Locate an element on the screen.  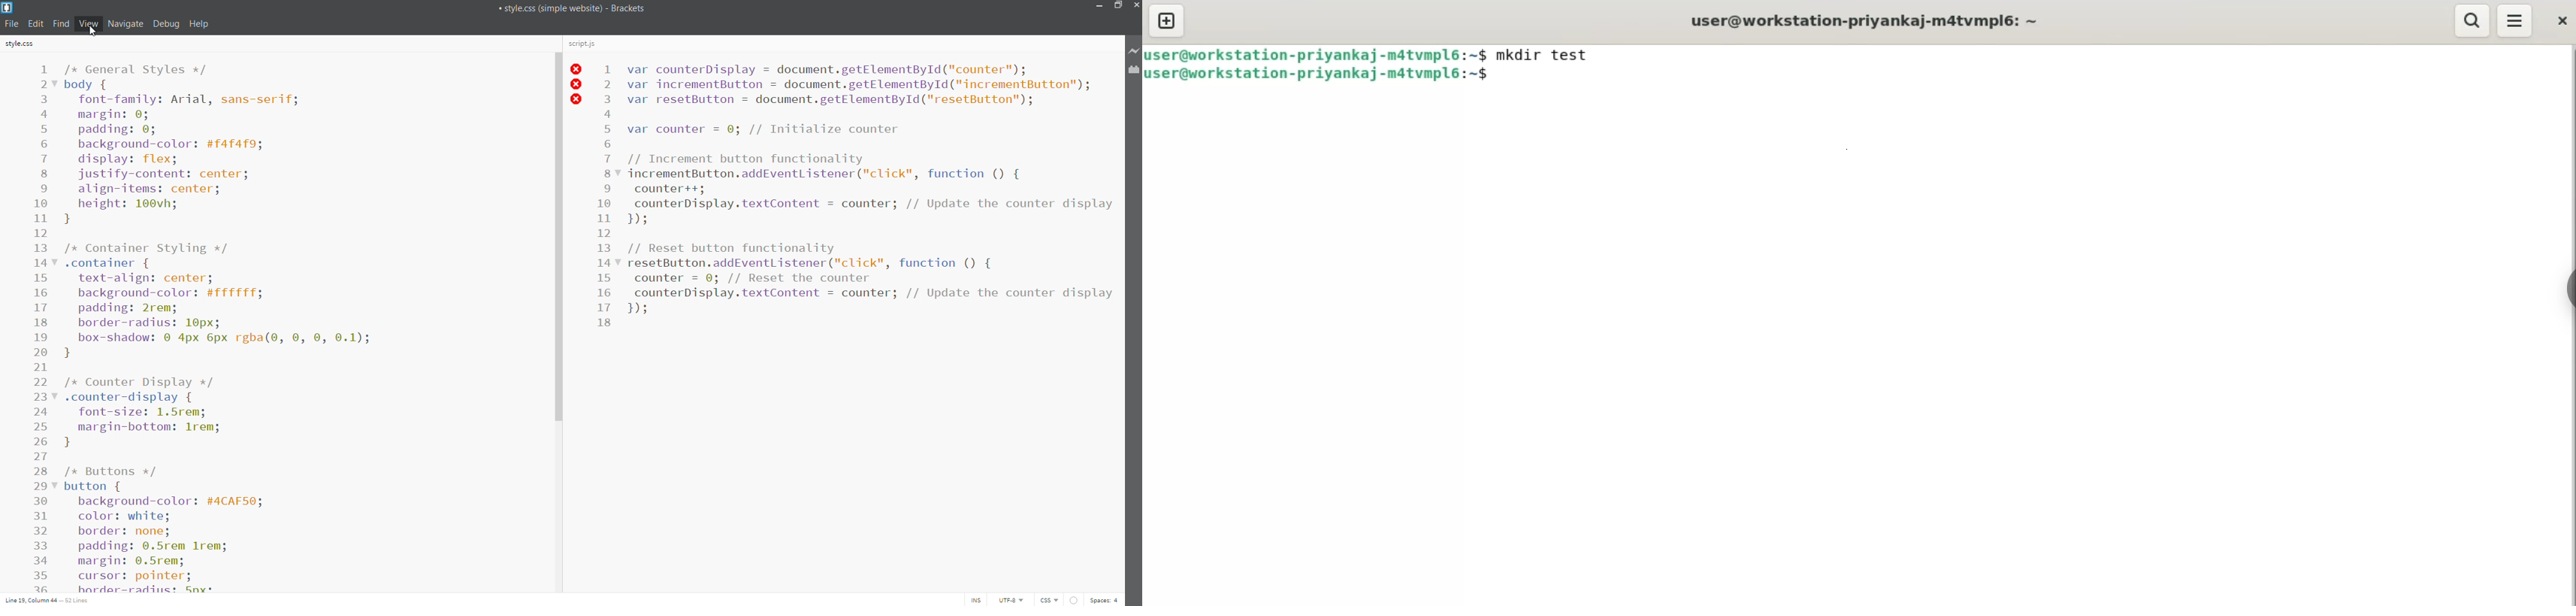
scroll bar is located at coordinates (556, 313).